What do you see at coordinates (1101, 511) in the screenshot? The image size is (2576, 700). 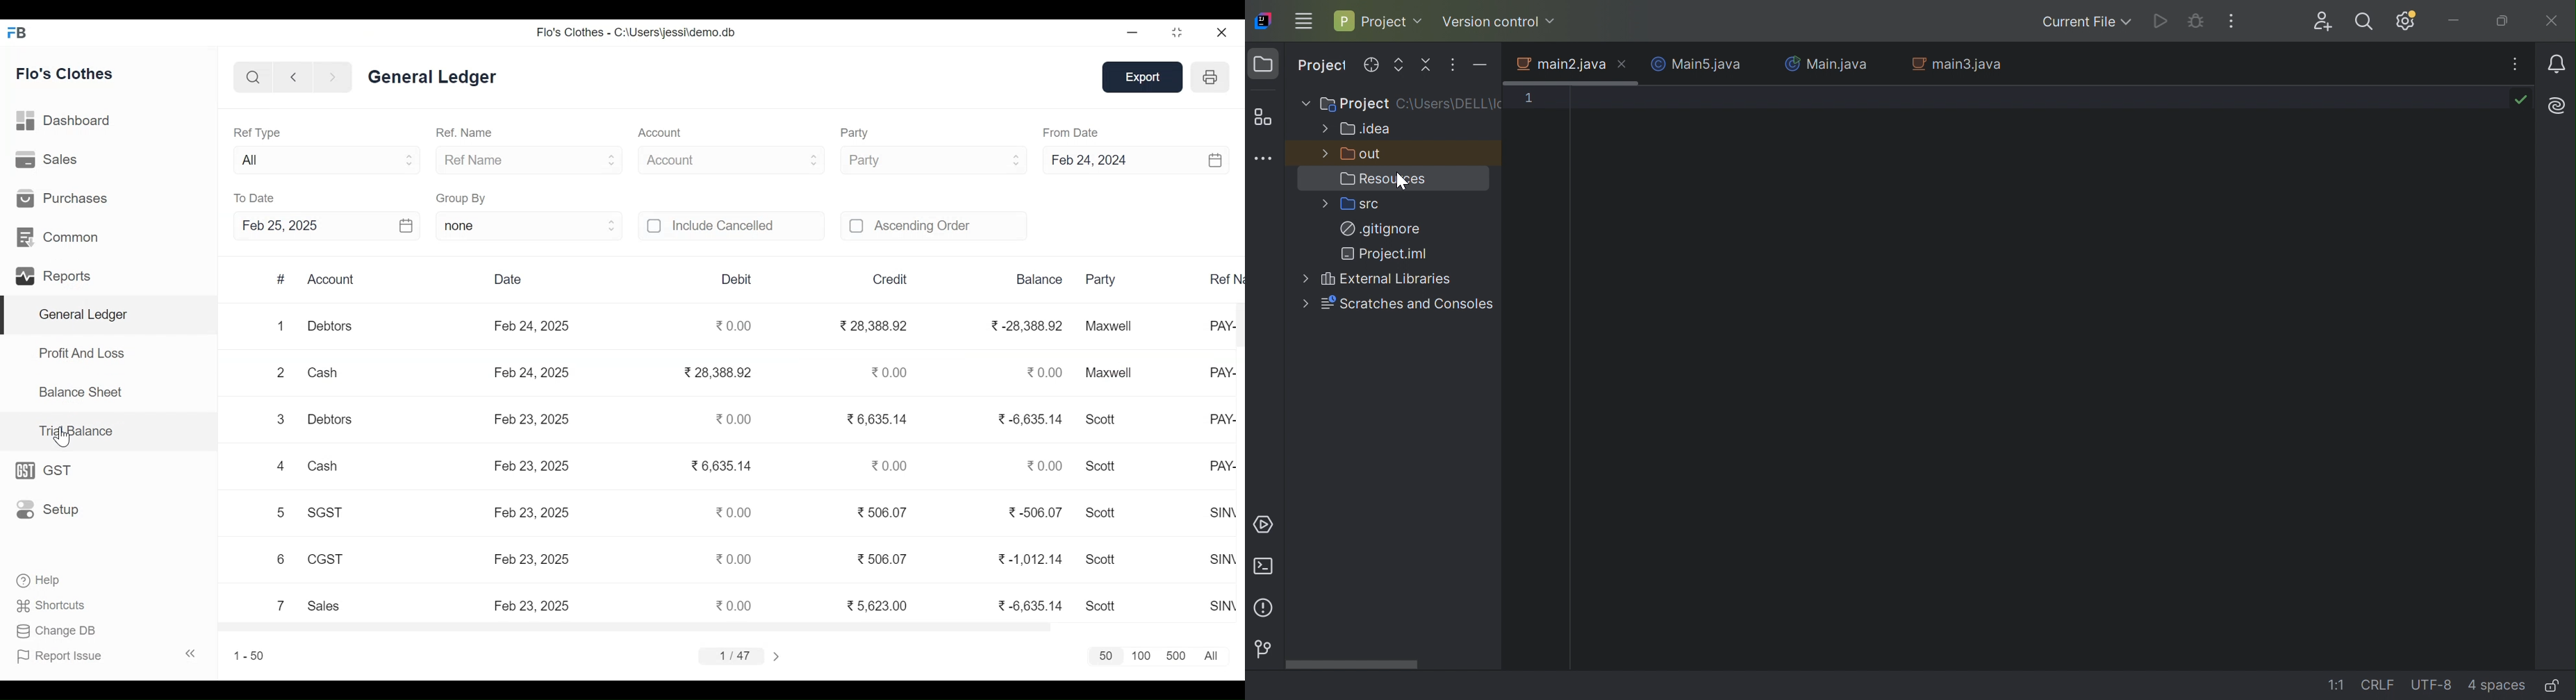 I see `Scott` at bounding box center [1101, 511].